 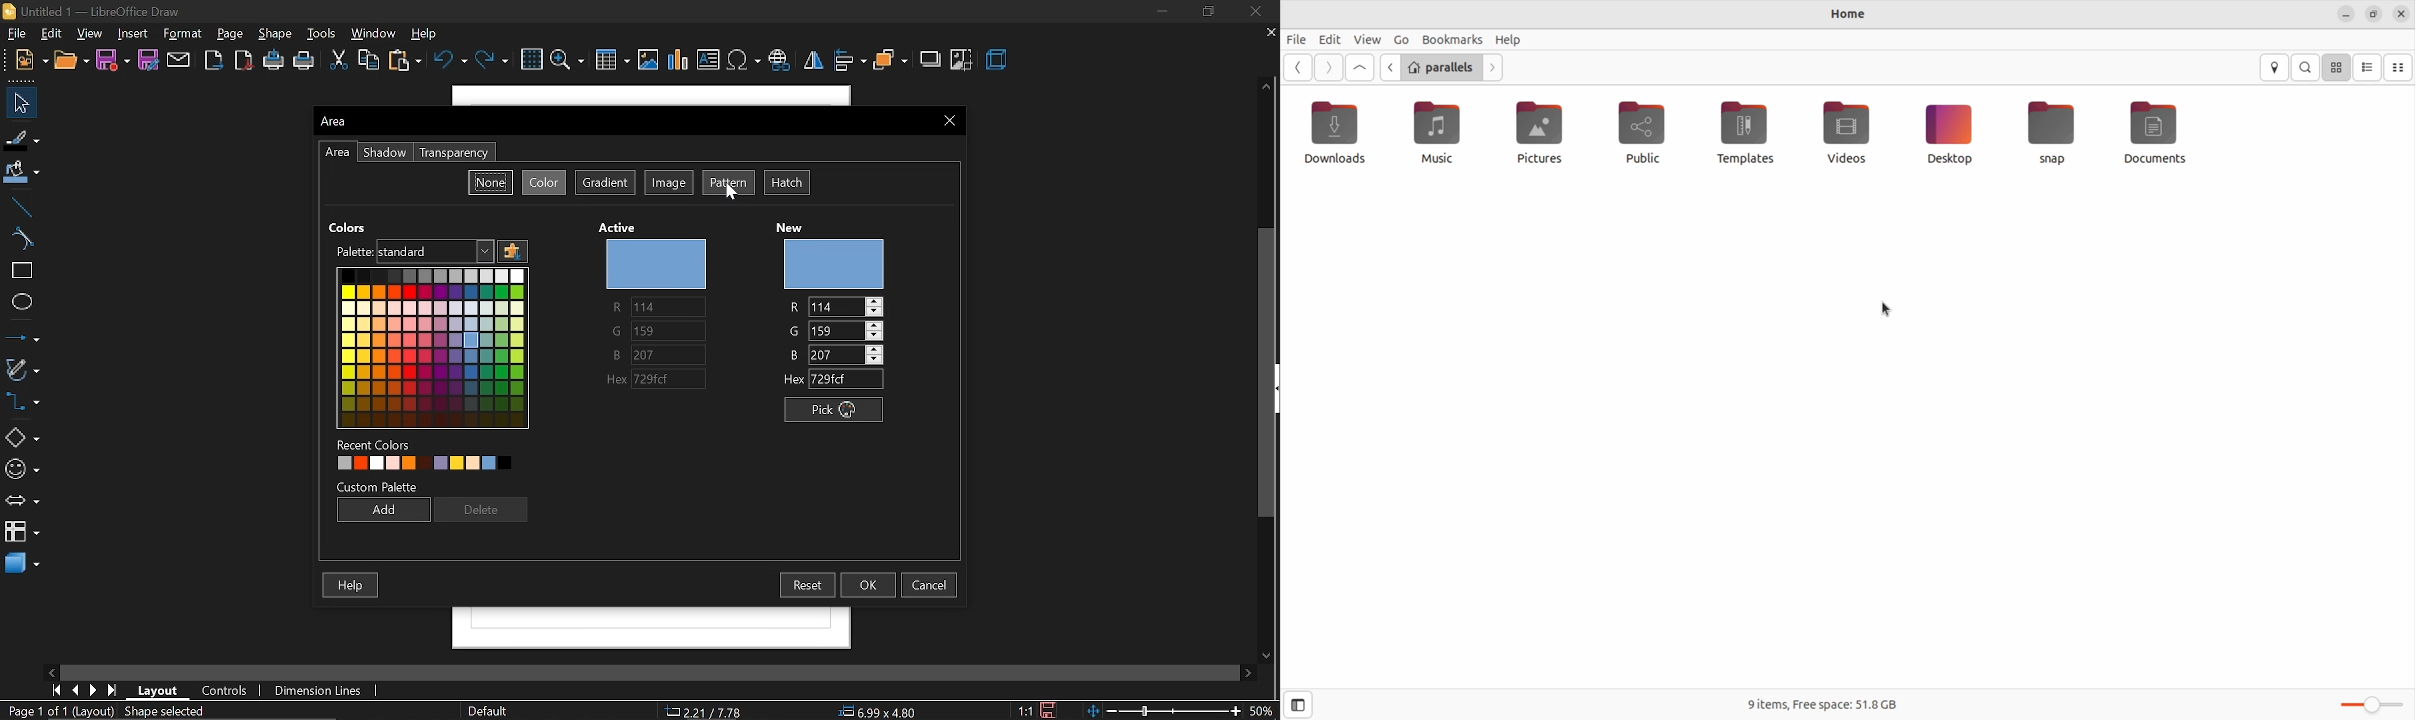 I want to click on page style, so click(x=490, y=711).